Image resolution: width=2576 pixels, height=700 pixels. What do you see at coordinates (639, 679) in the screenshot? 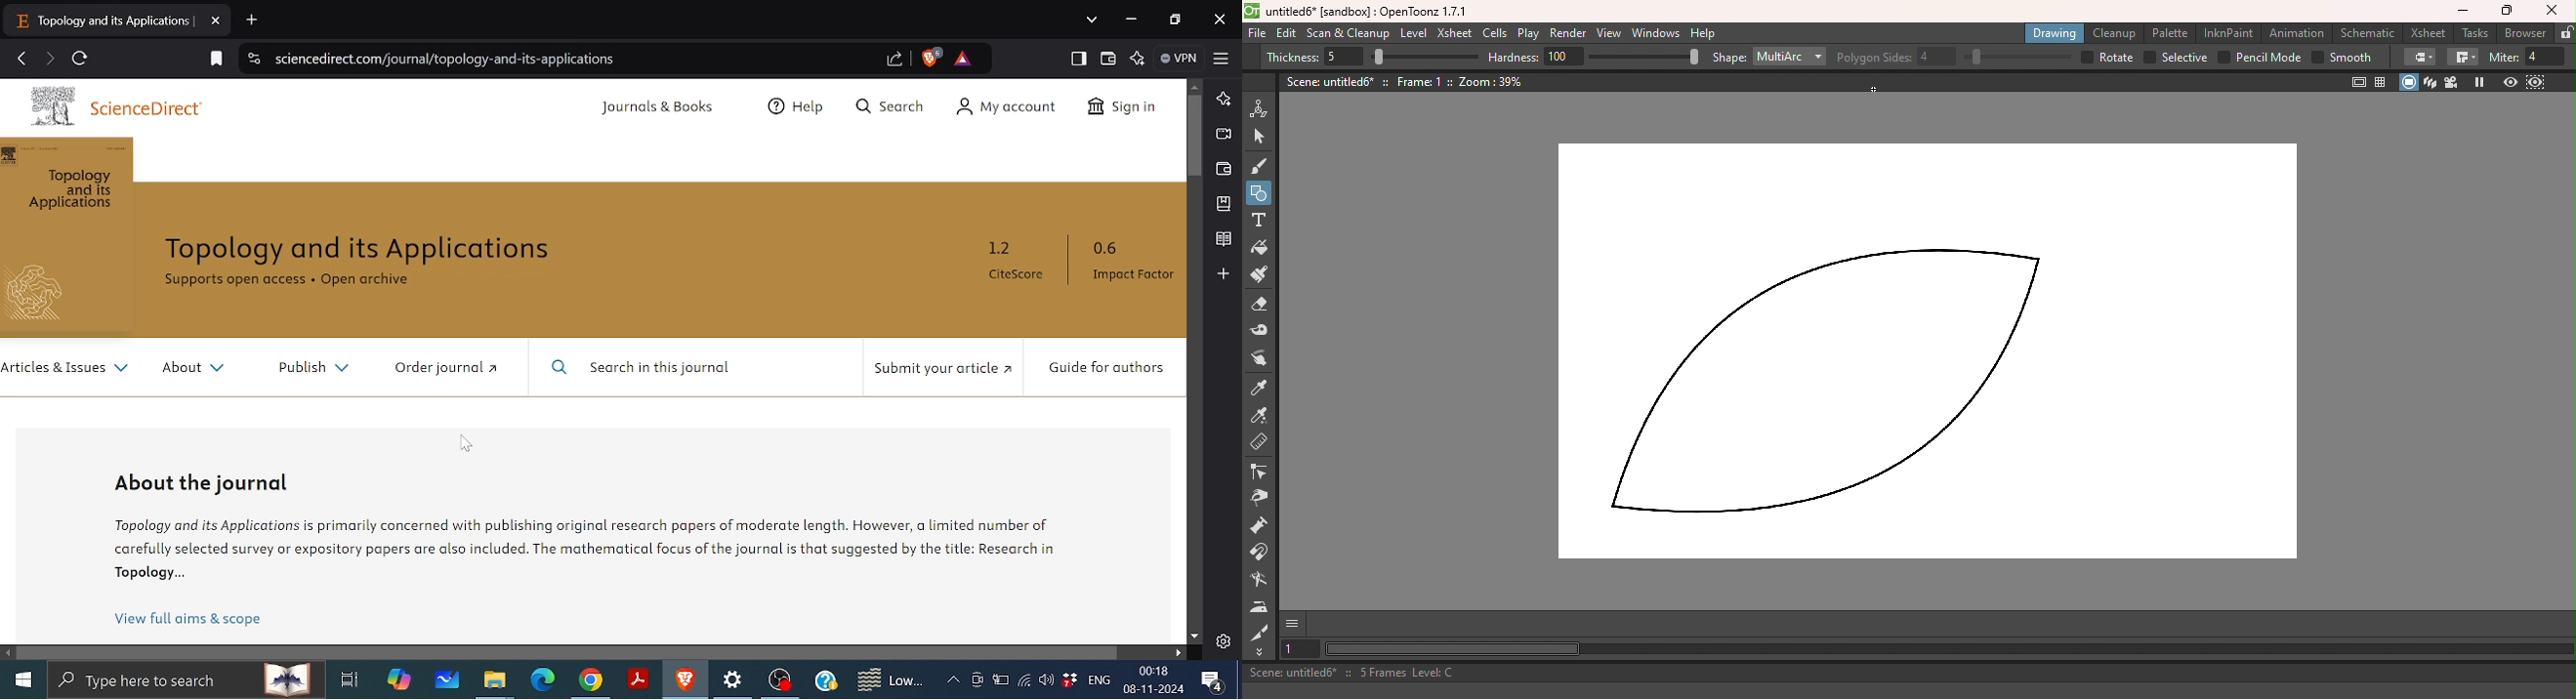
I see `Adobe reader` at bounding box center [639, 679].